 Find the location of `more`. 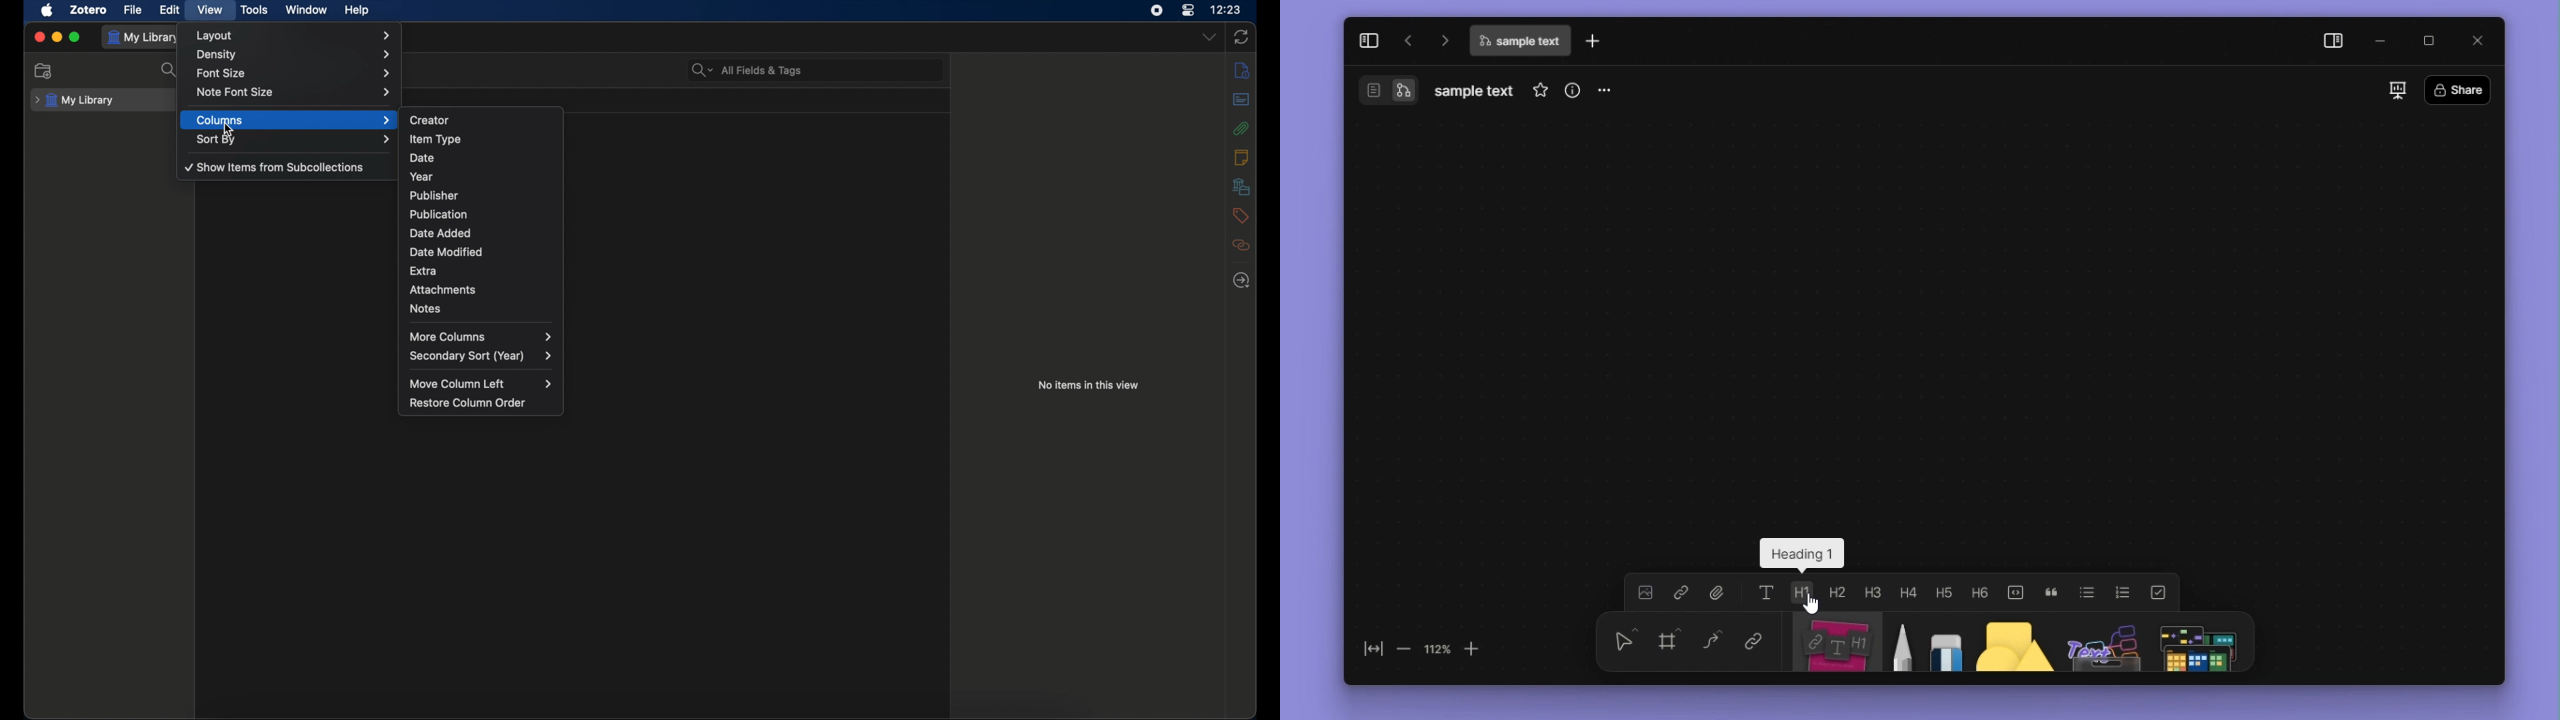

more is located at coordinates (1602, 92).